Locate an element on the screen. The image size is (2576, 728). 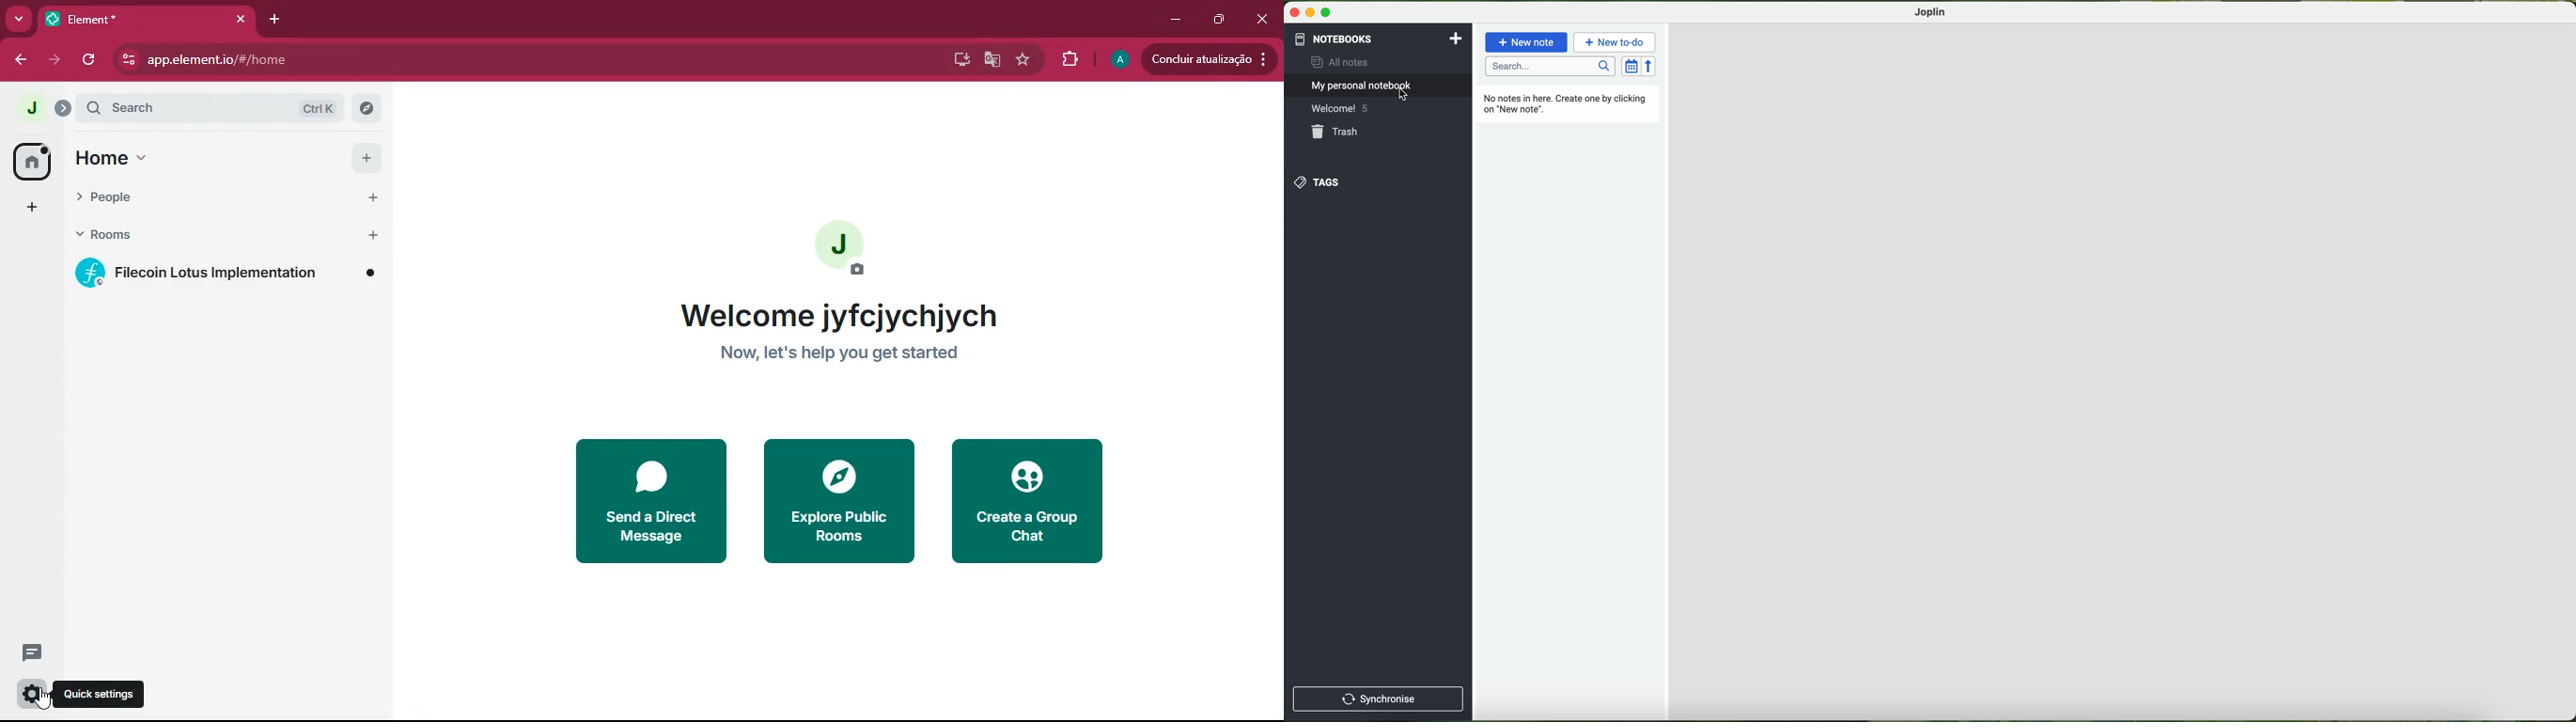
desktop is located at coordinates (954, 59).